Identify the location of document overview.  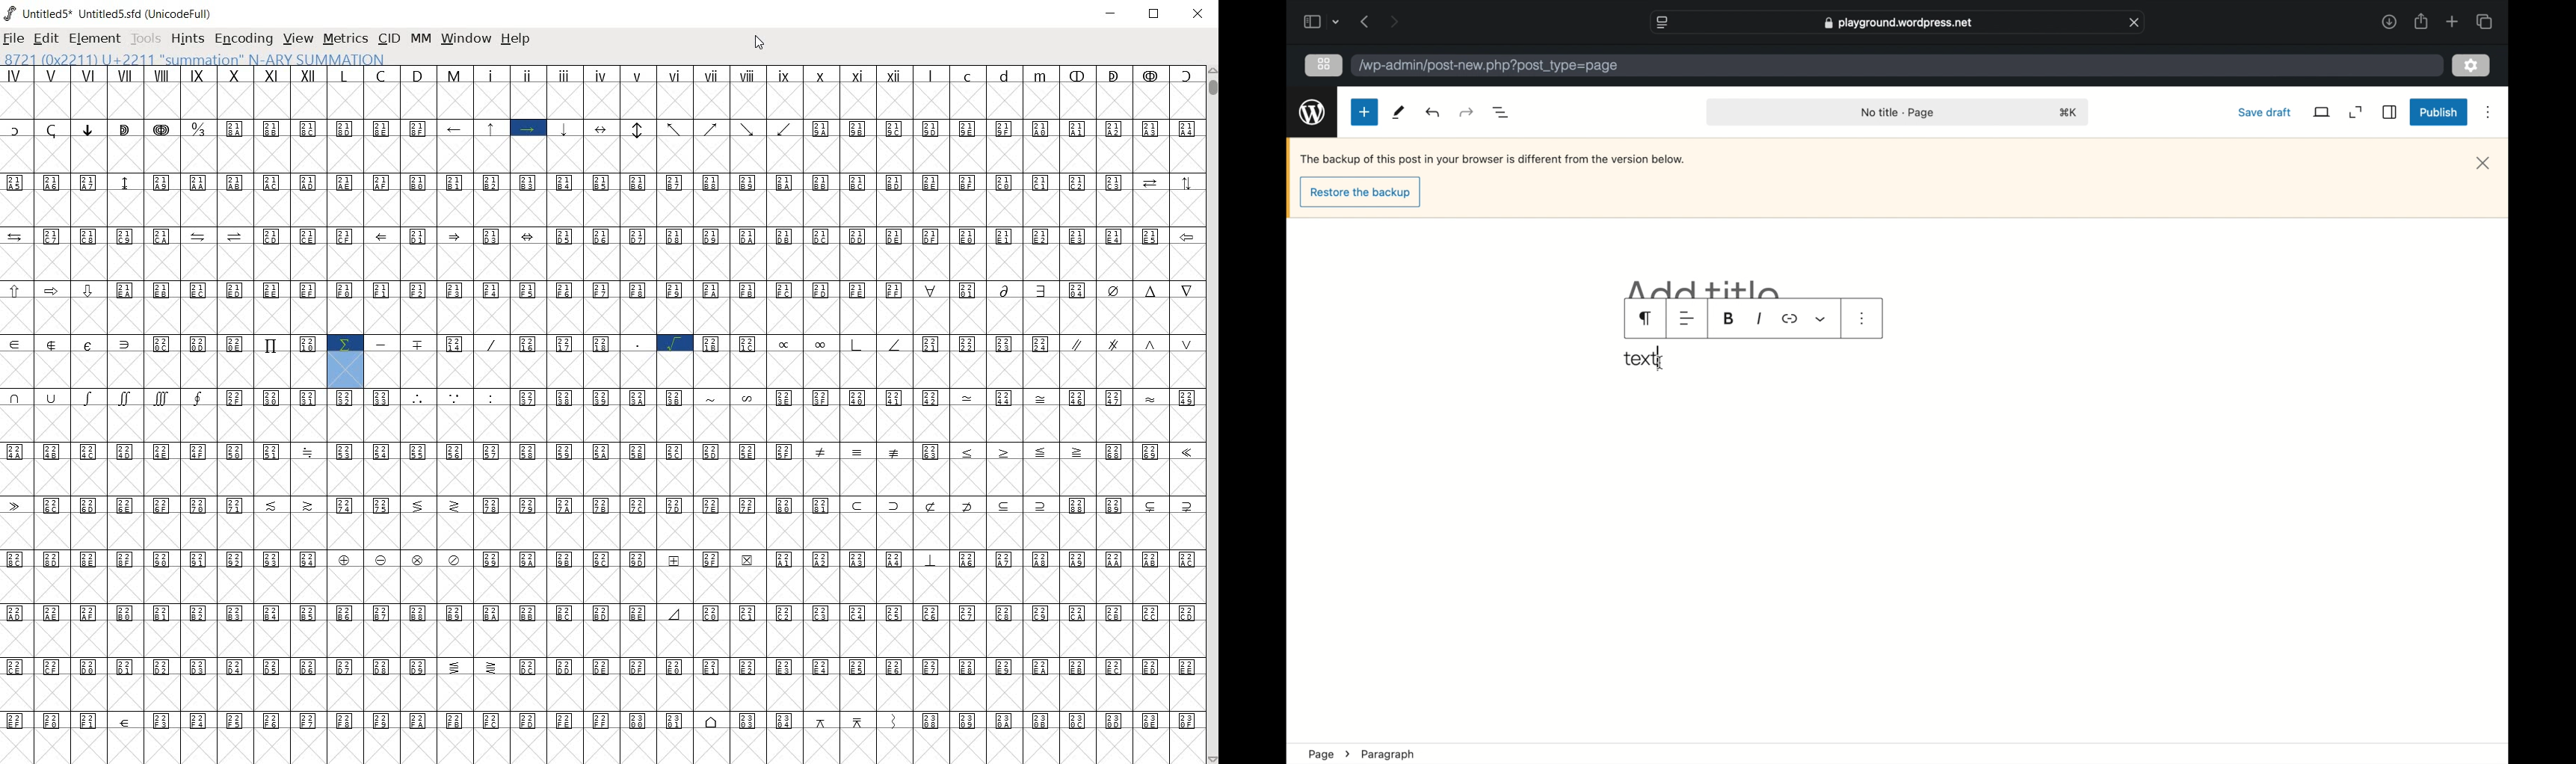
(1500, 111).